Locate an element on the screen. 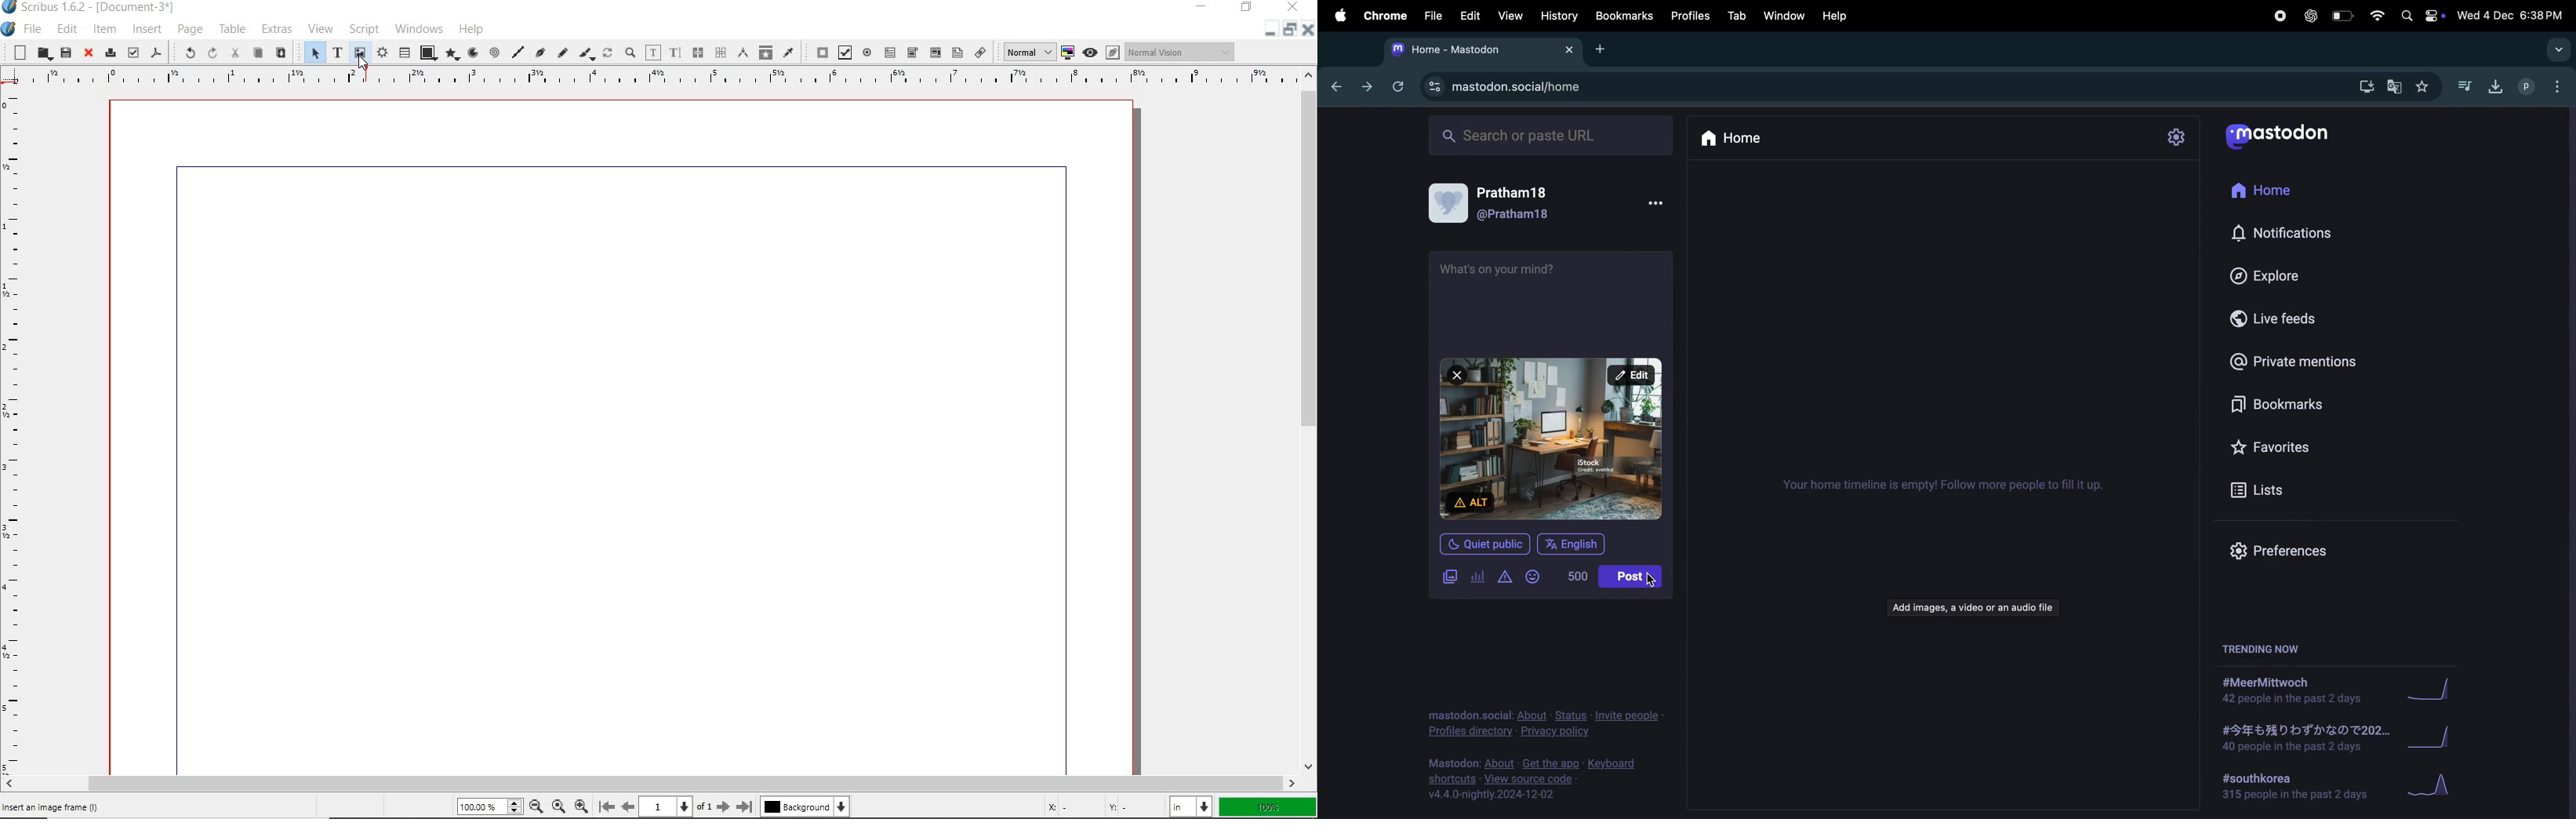  Quiet place is located at coordinates (1488, 545).